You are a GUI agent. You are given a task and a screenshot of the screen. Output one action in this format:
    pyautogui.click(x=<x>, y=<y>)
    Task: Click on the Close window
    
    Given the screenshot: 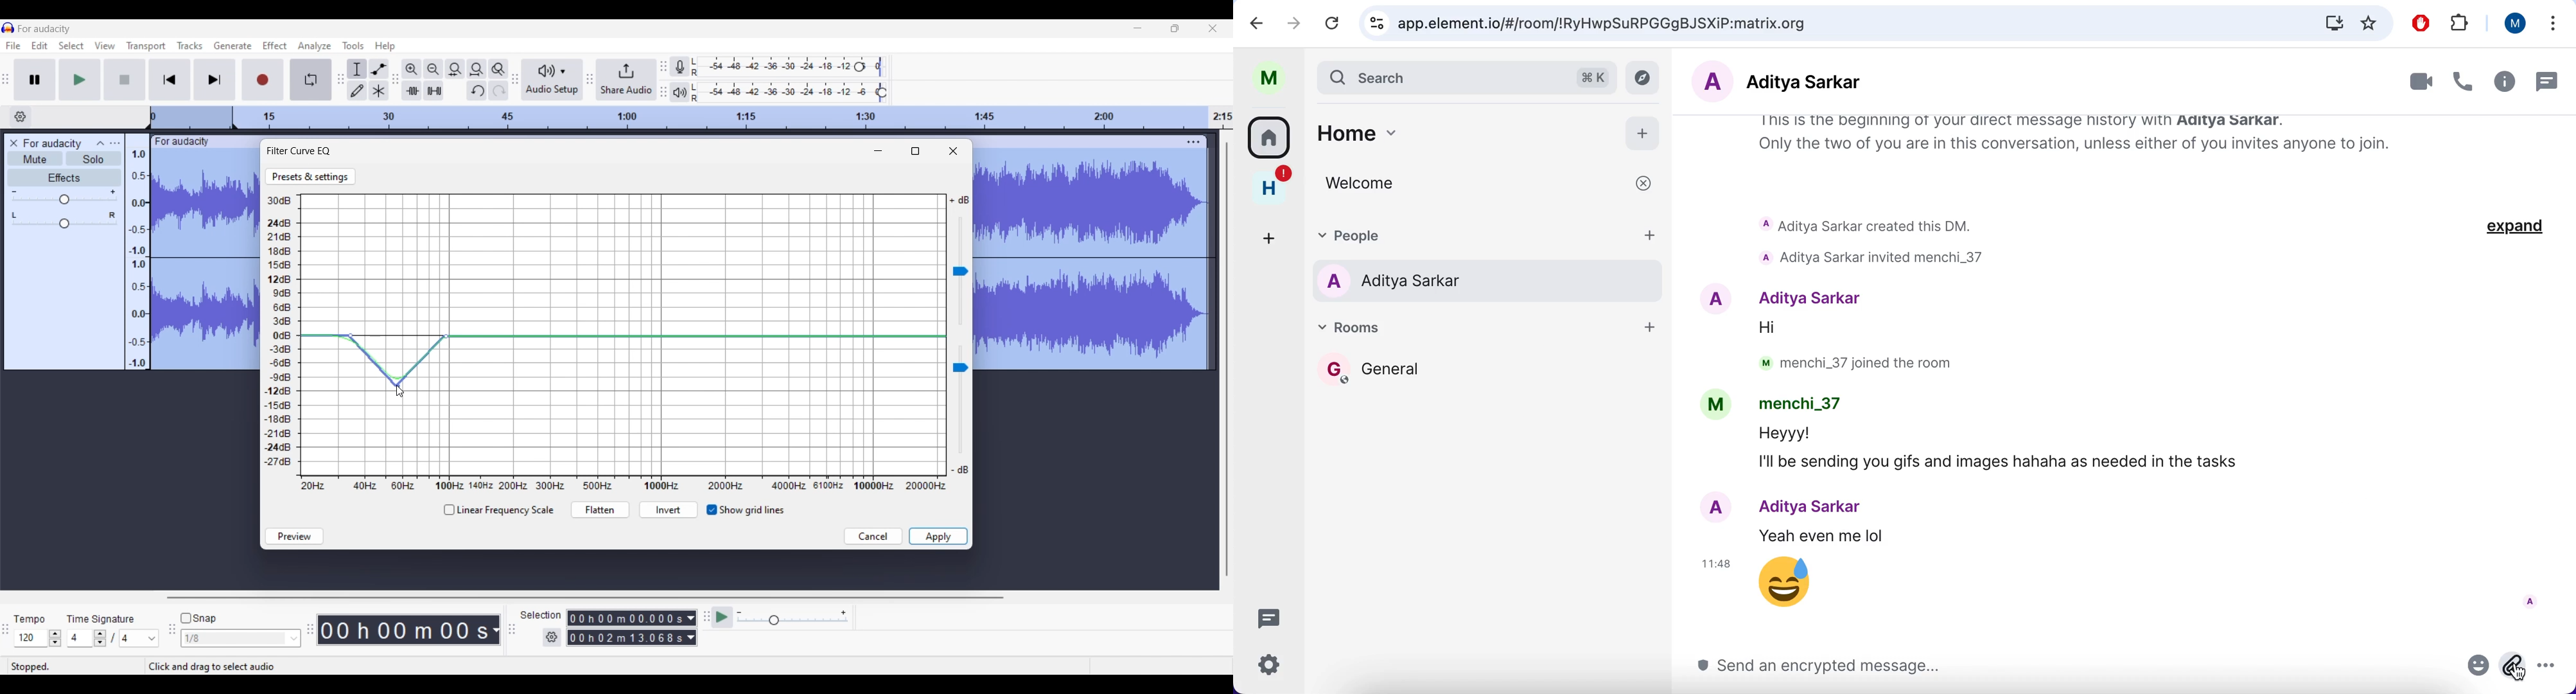 What is the action you would take?
    pyautogui.click(x=953, y=151)
    